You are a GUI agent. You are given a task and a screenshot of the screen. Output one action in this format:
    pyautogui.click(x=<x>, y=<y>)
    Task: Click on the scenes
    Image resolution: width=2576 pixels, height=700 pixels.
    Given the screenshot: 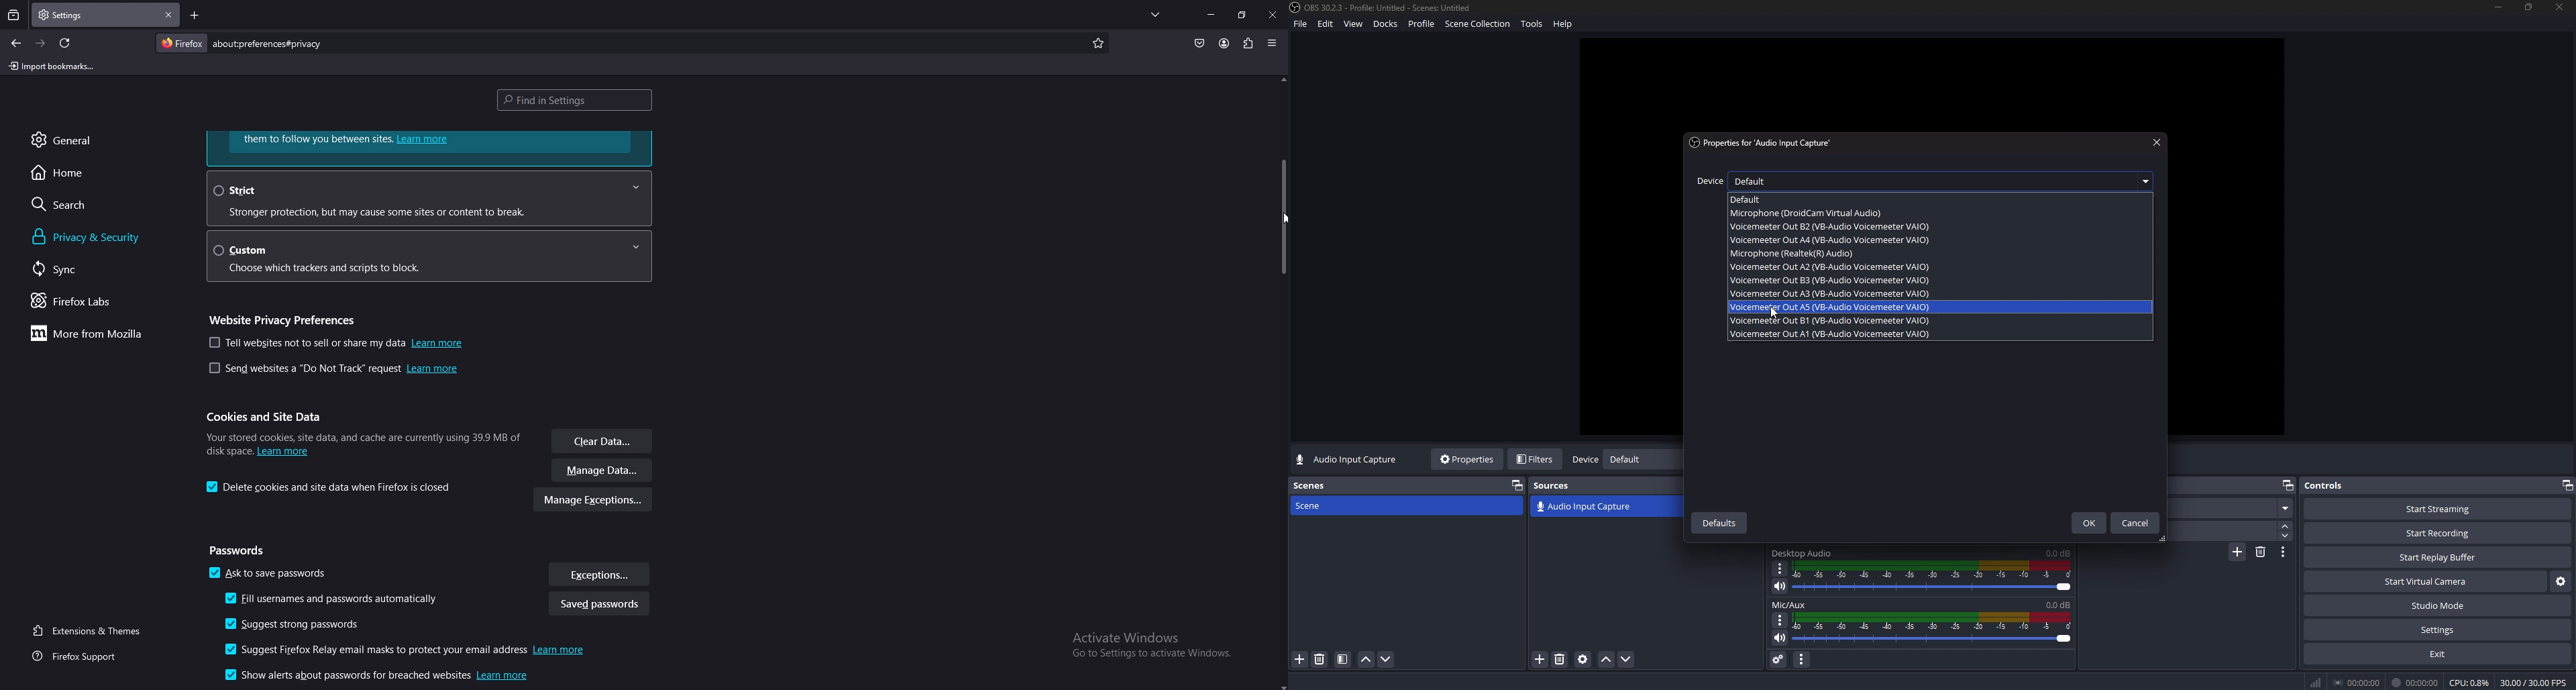 What is the action you would take?
    pyautogui.click(x=1313, y=485)
    